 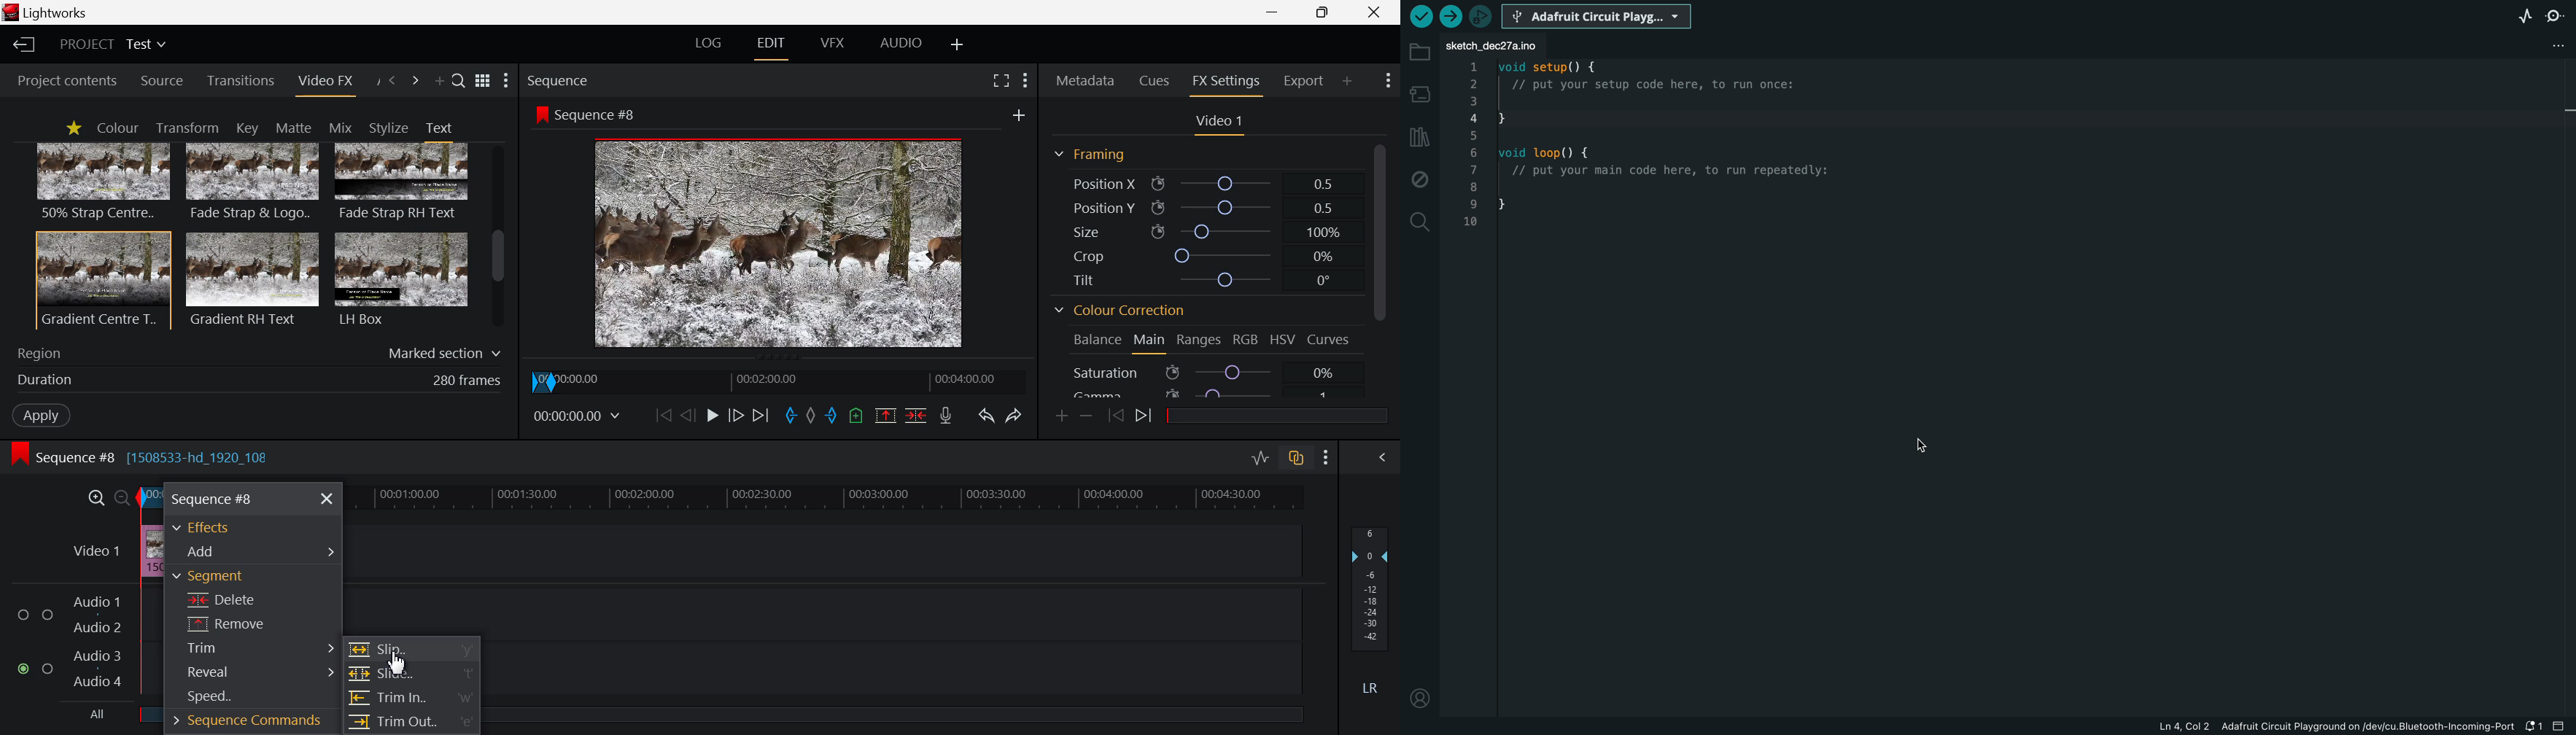 I want to click on Trim Out, so click(x=411, y=724).